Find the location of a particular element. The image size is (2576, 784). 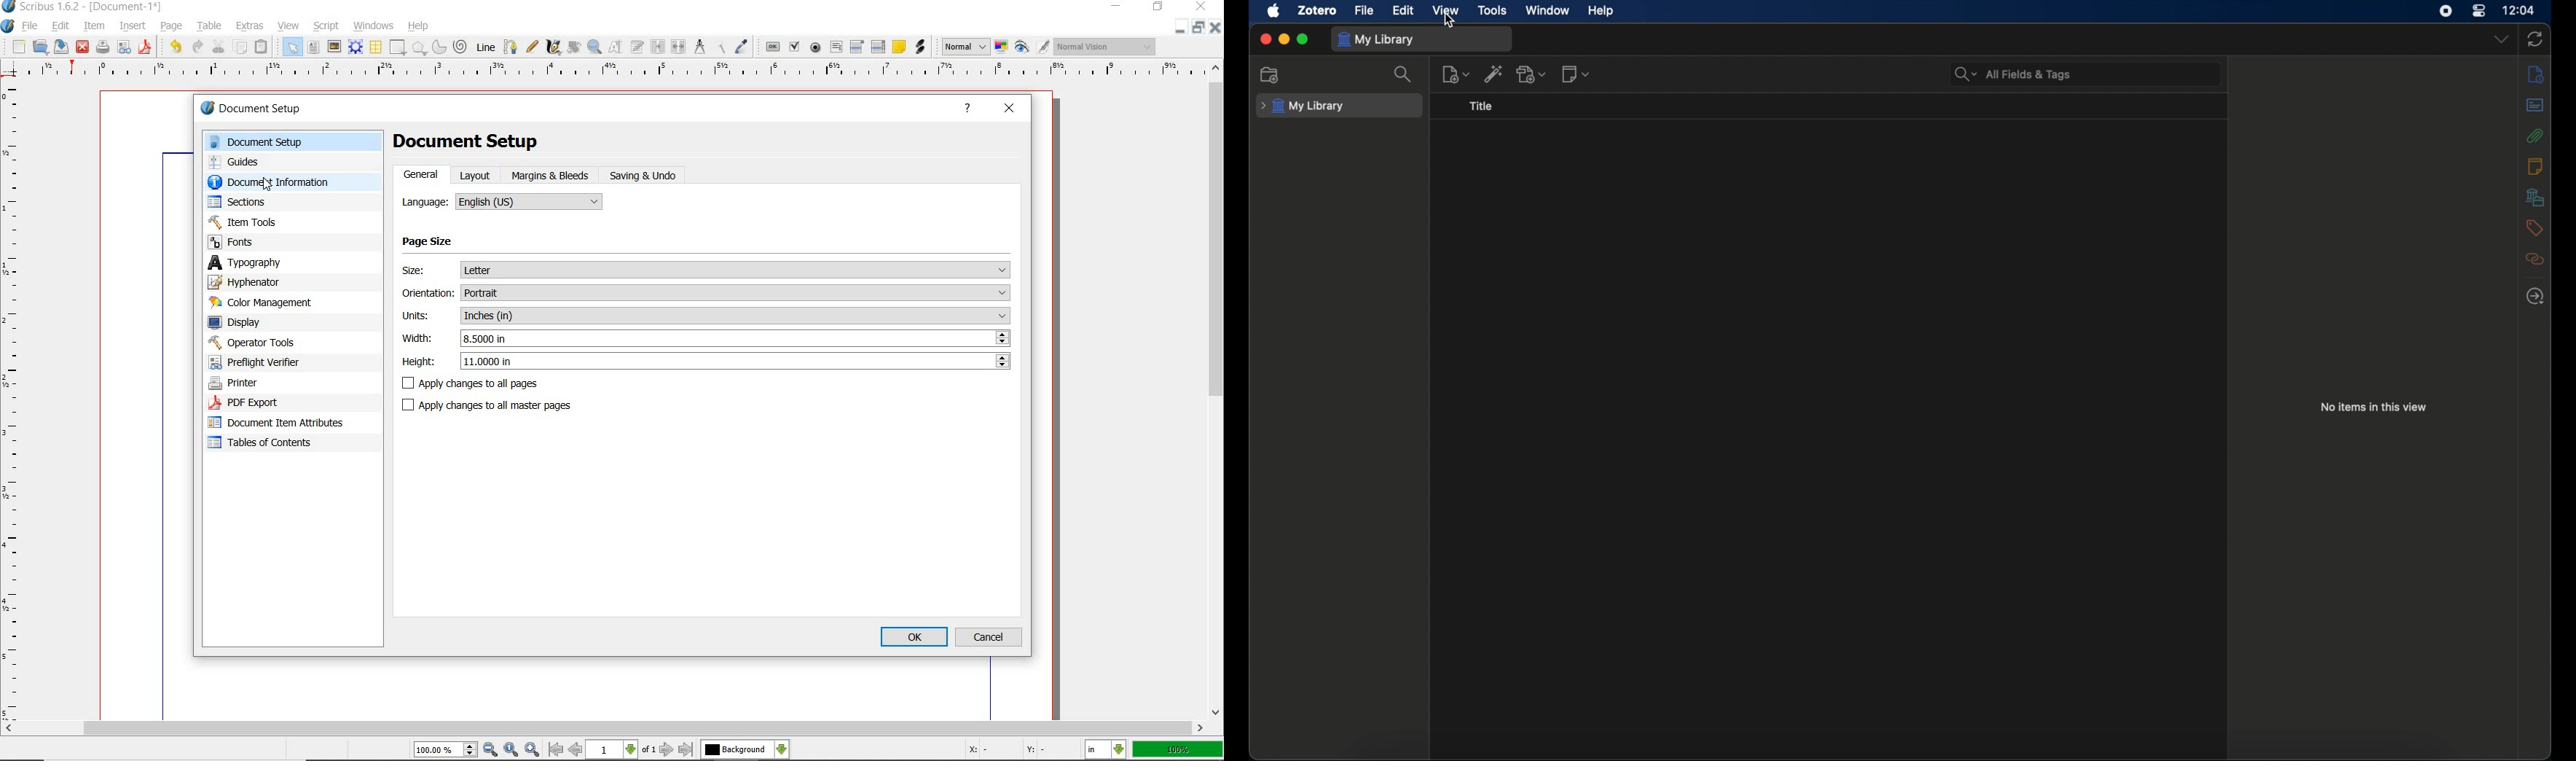

pdf text field is located at coordinates (836, 47).